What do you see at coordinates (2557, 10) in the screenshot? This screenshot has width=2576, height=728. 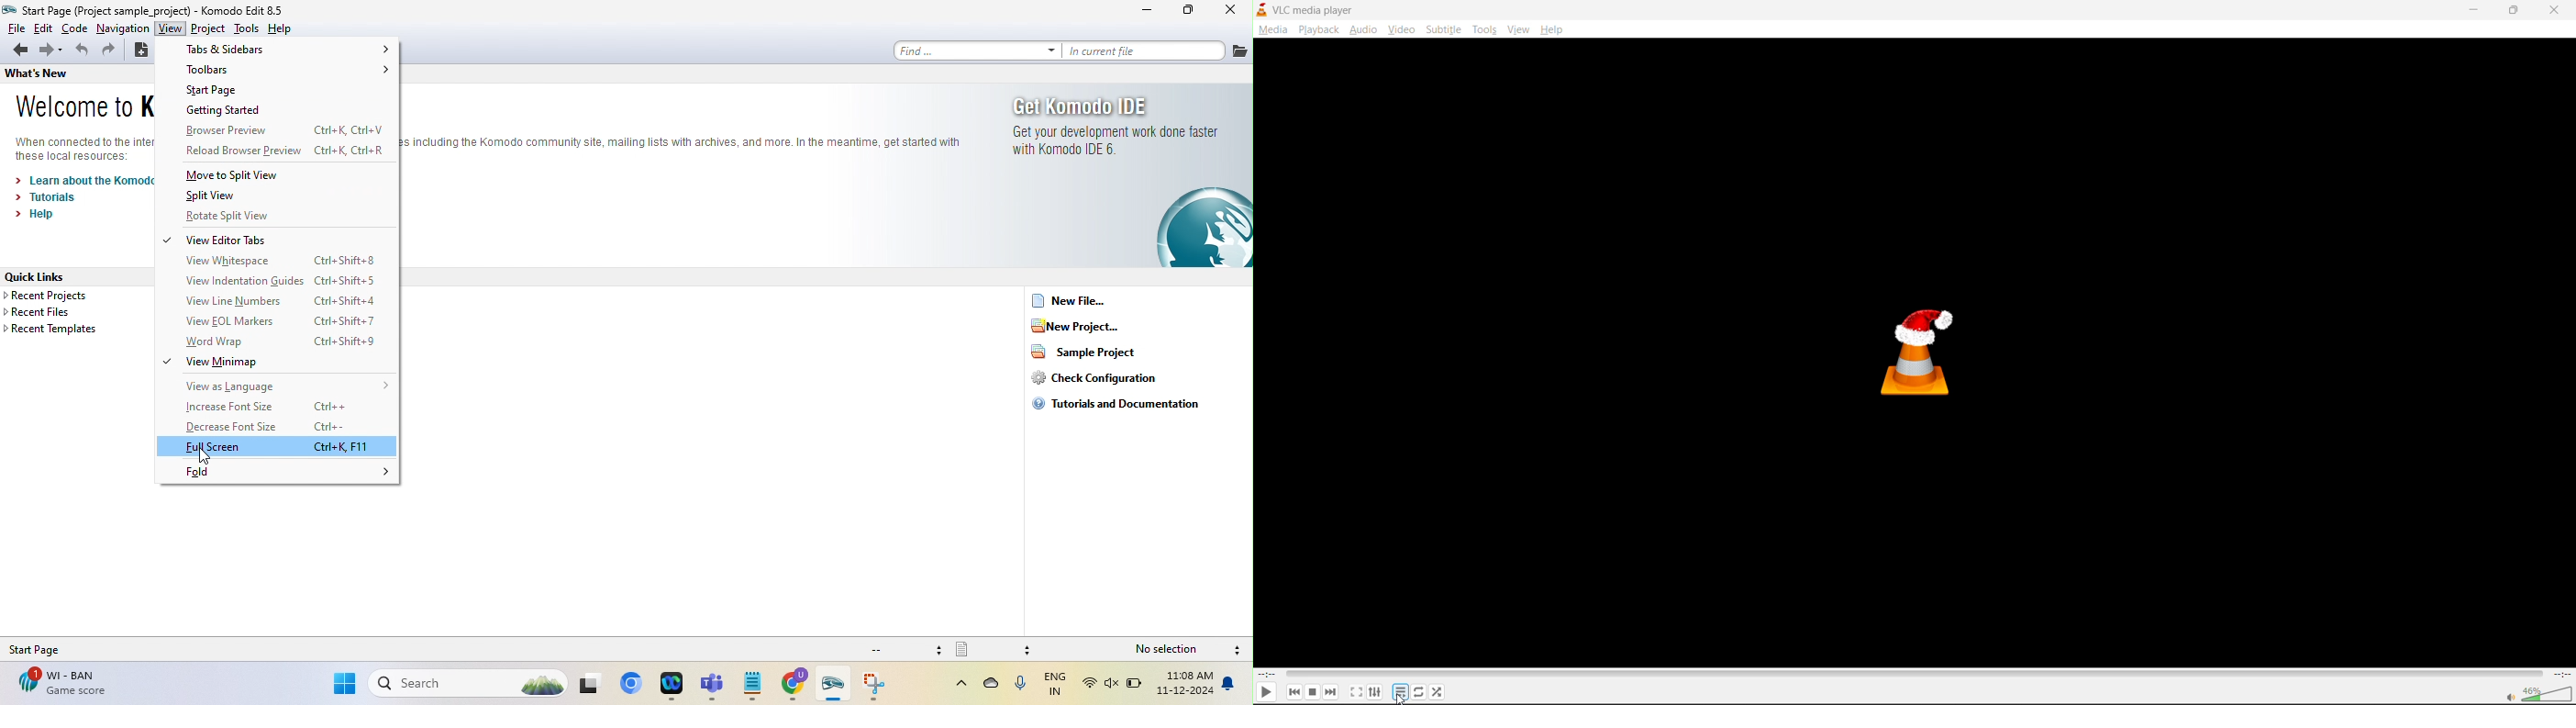 I see `close` at bounding box center [2557, 10].